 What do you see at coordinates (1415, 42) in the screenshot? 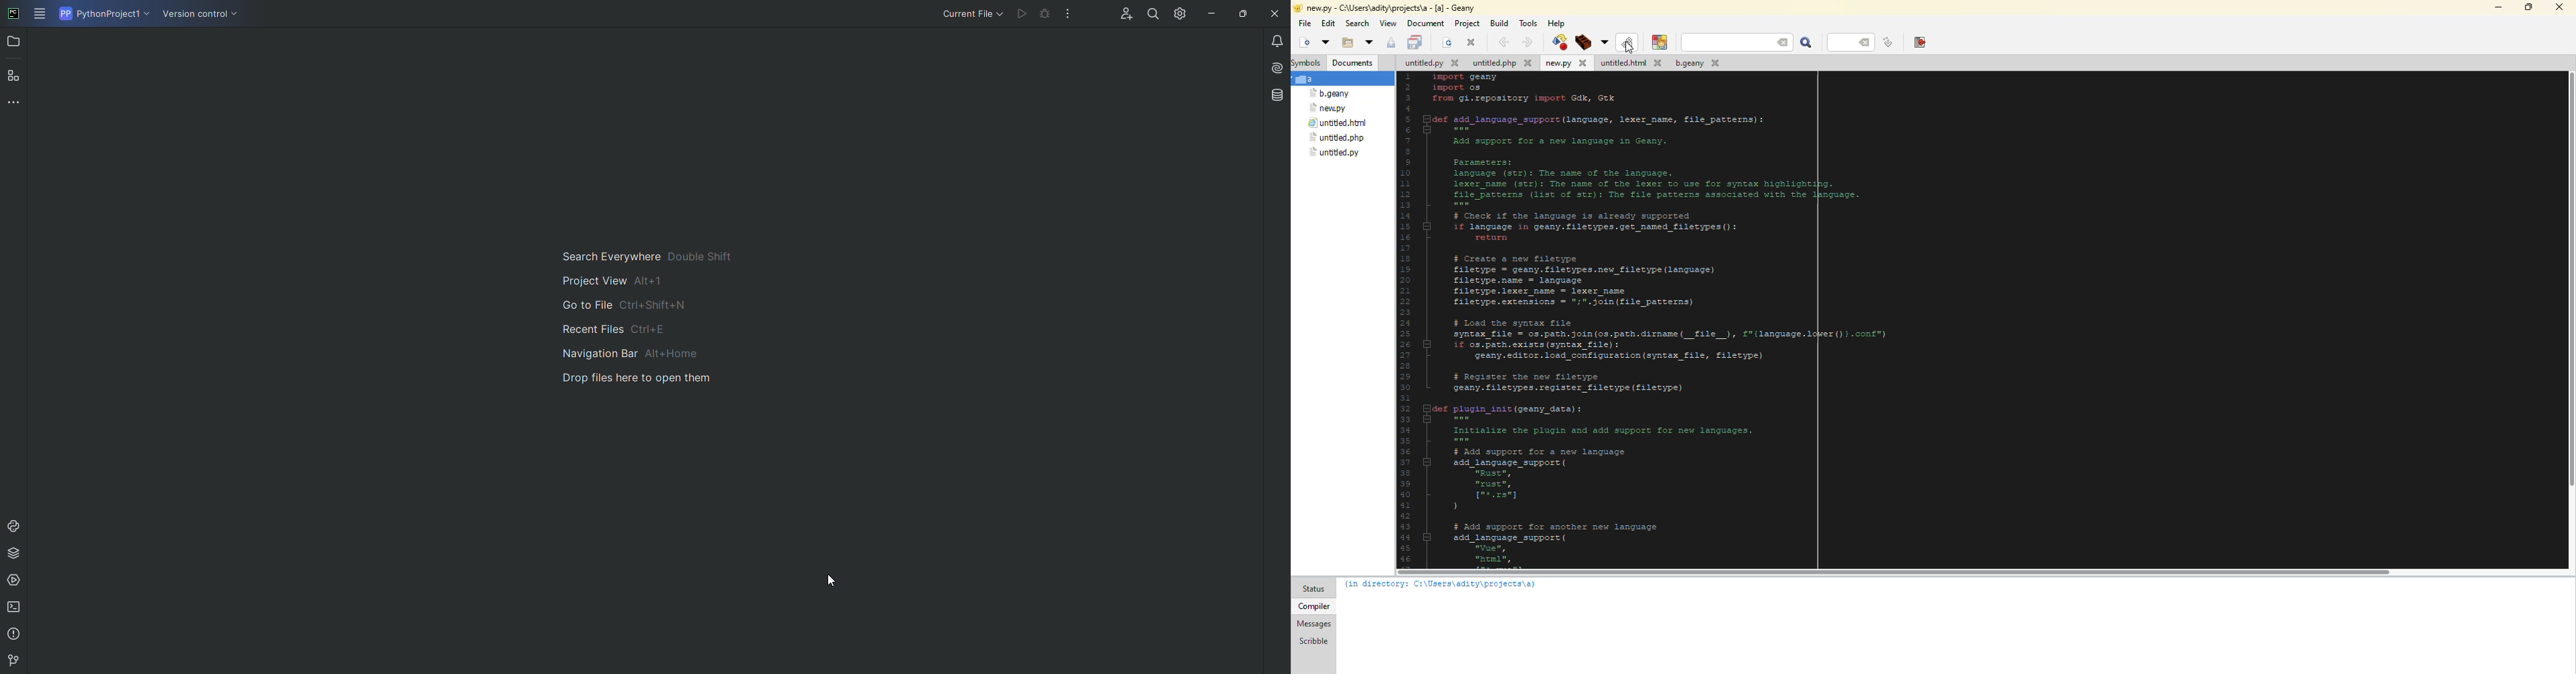
I see `save` at bounding box center [1415, 42].